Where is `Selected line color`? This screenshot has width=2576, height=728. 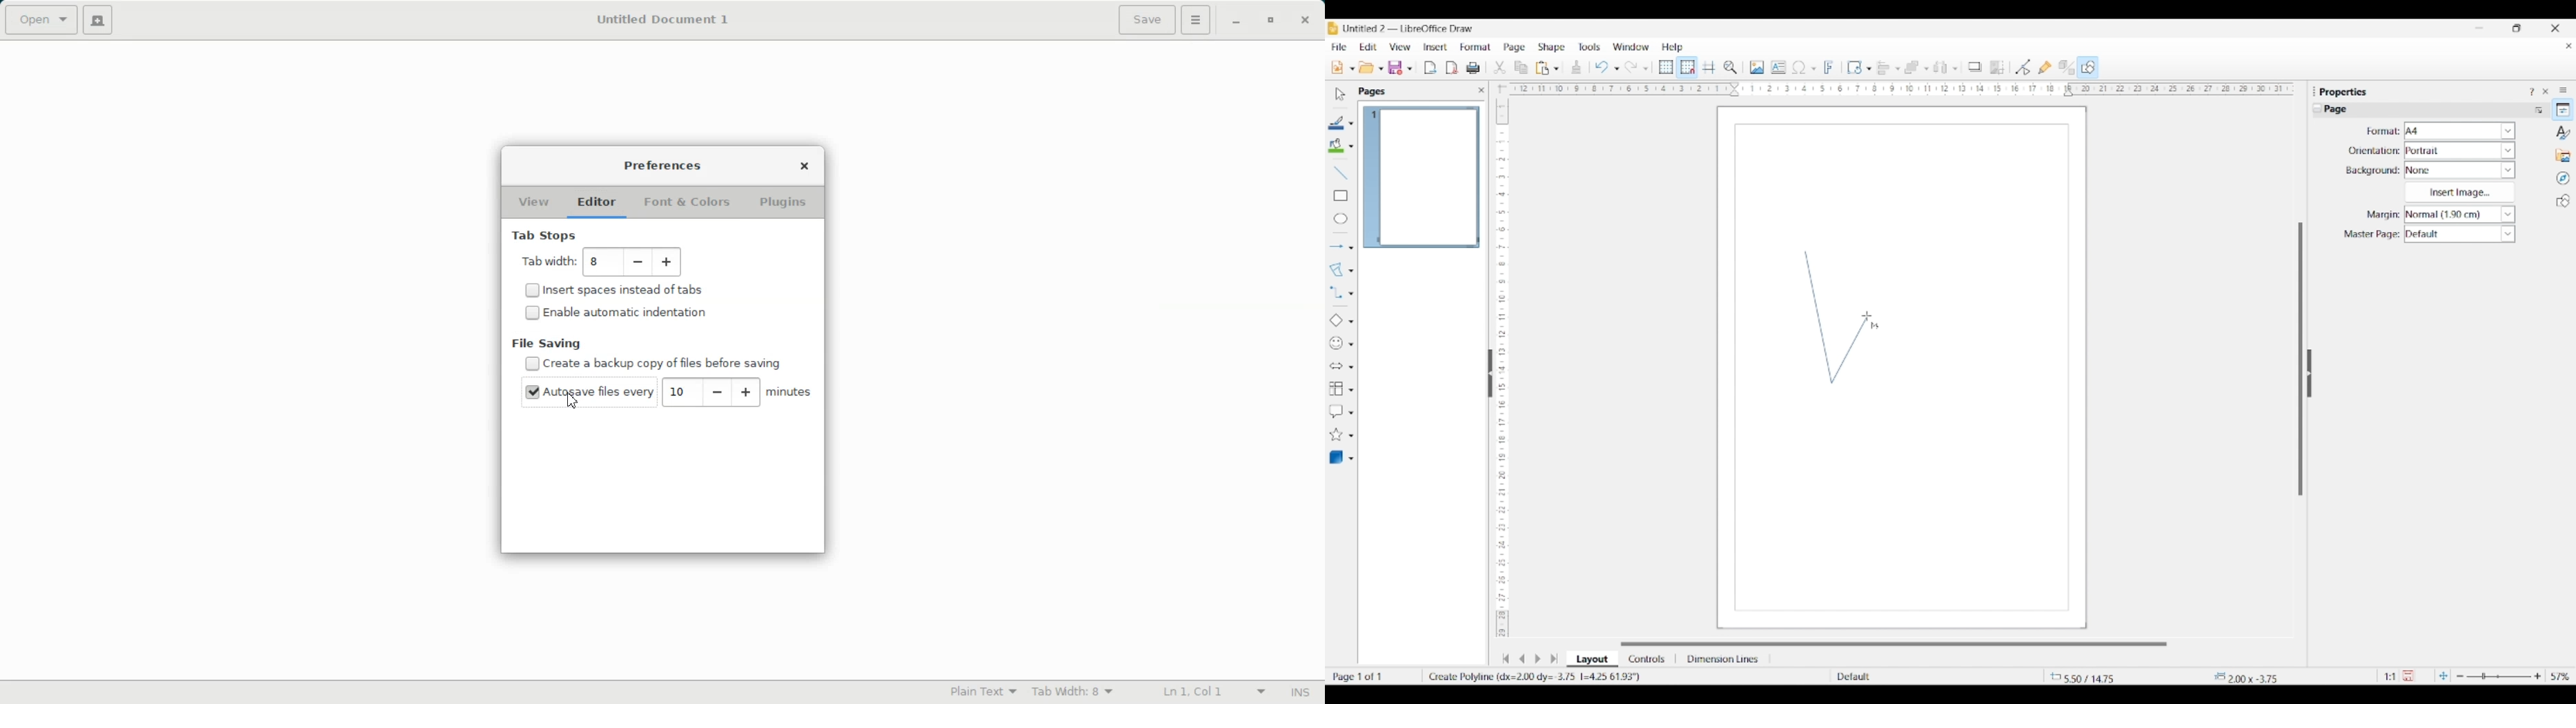
Selected line color is located at coordinates (1337, 123).